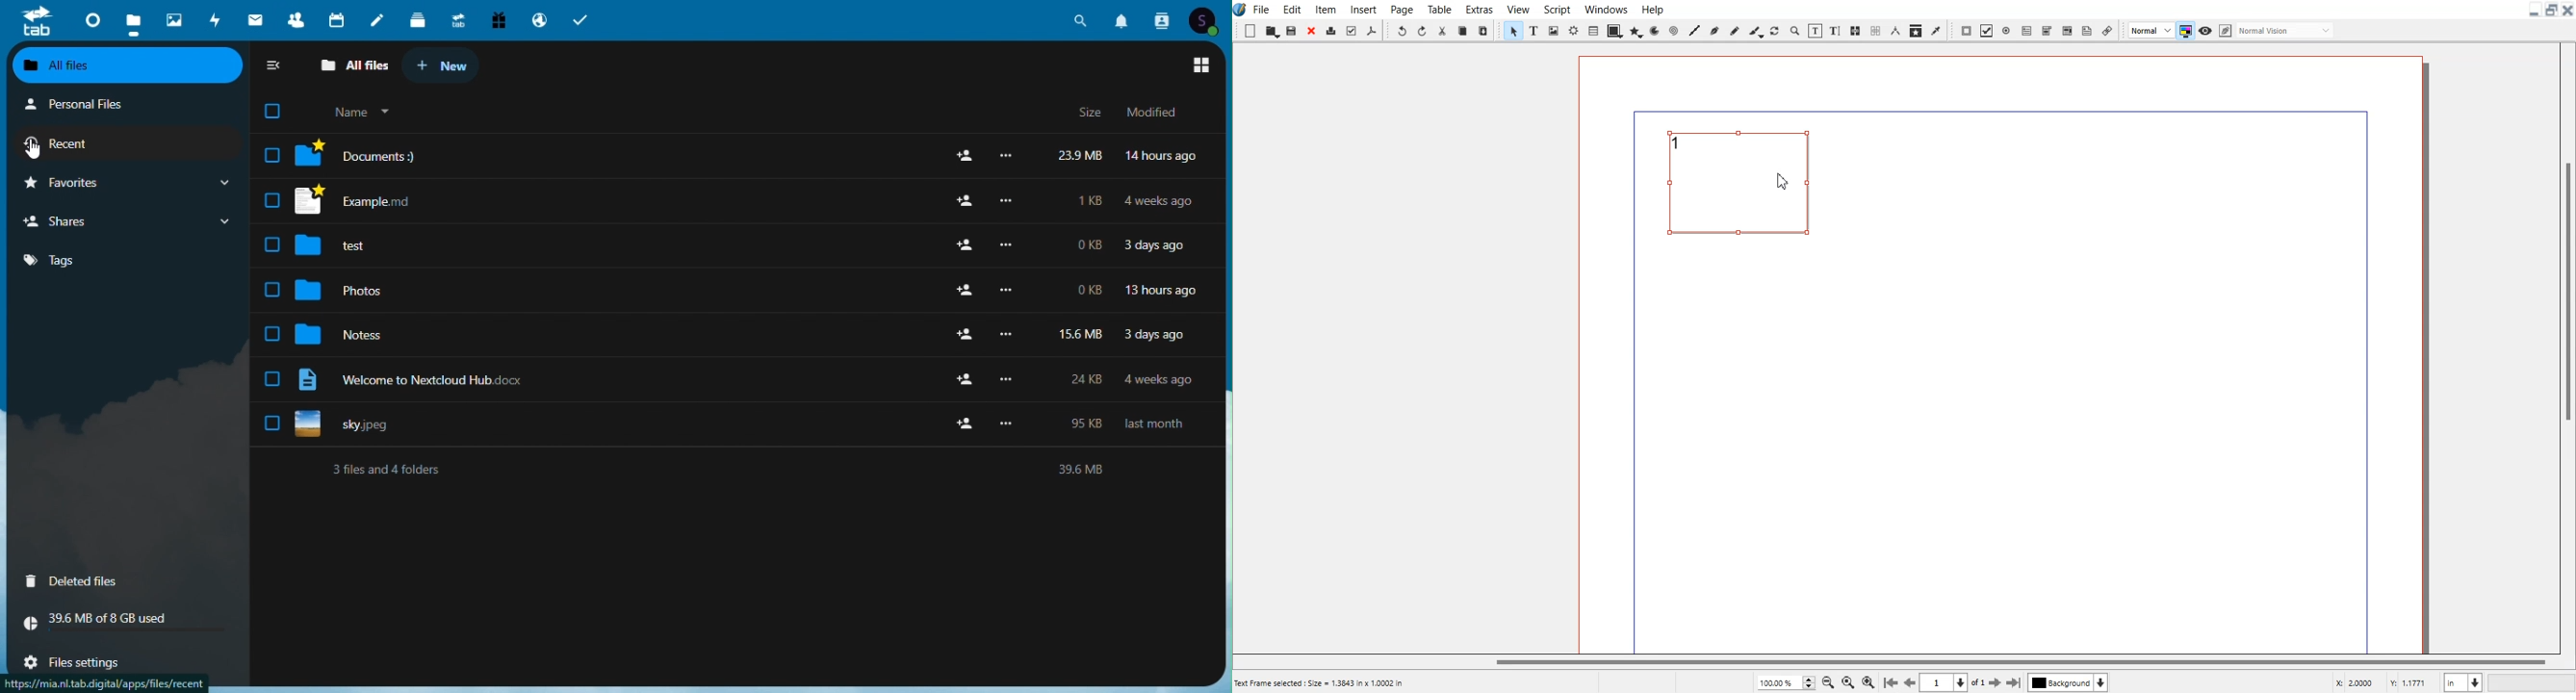  I want to click on modified, so click(1158, 113).